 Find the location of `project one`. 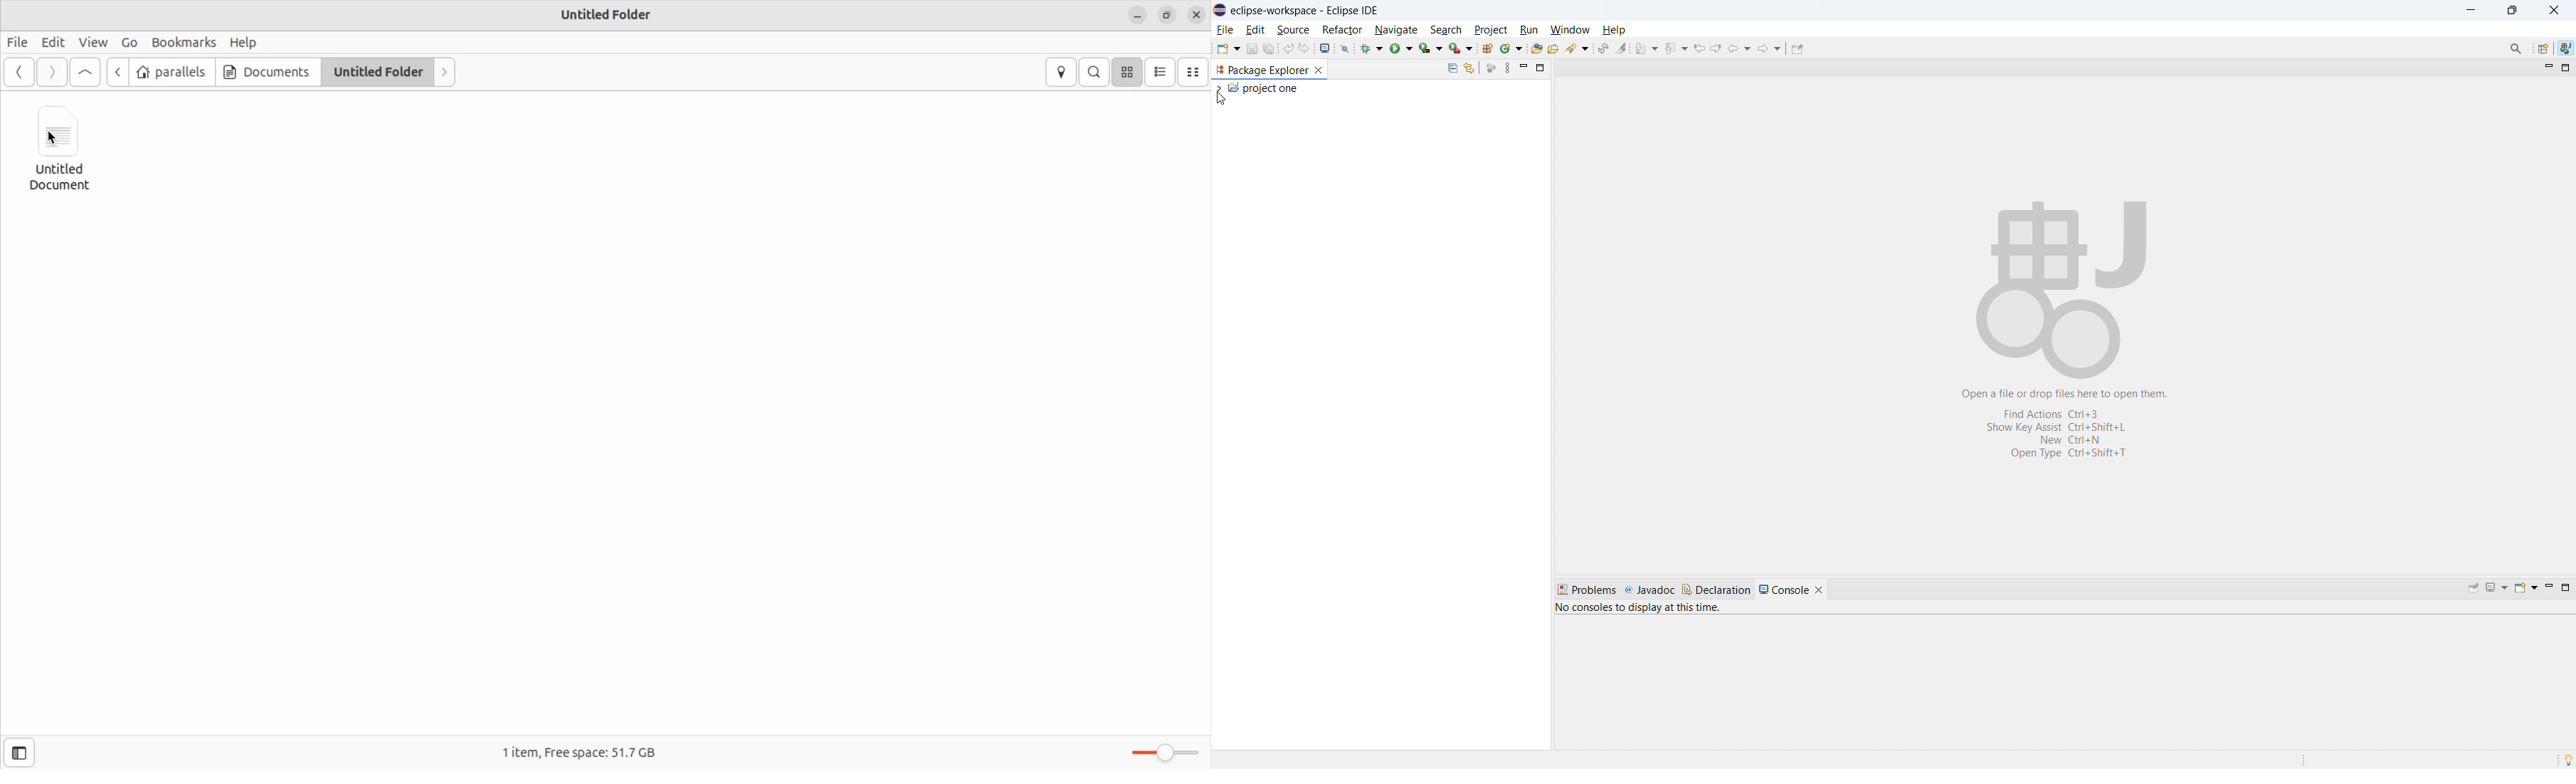

project one is located at coordinates (1264, 89).